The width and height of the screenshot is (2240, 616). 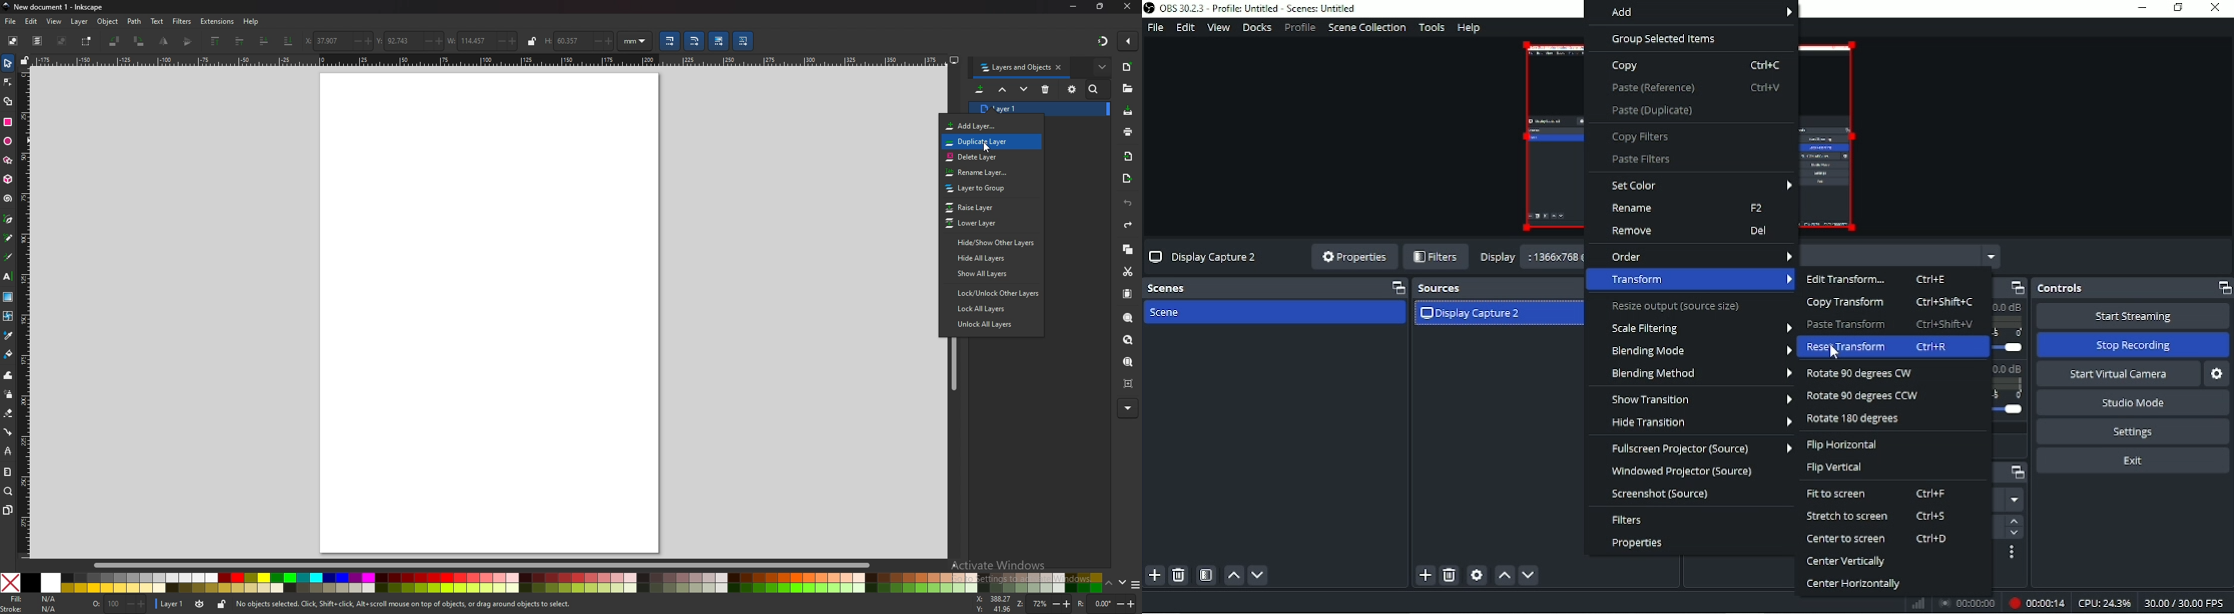 I want to click on down arrow, so click(x=2013, y=534).